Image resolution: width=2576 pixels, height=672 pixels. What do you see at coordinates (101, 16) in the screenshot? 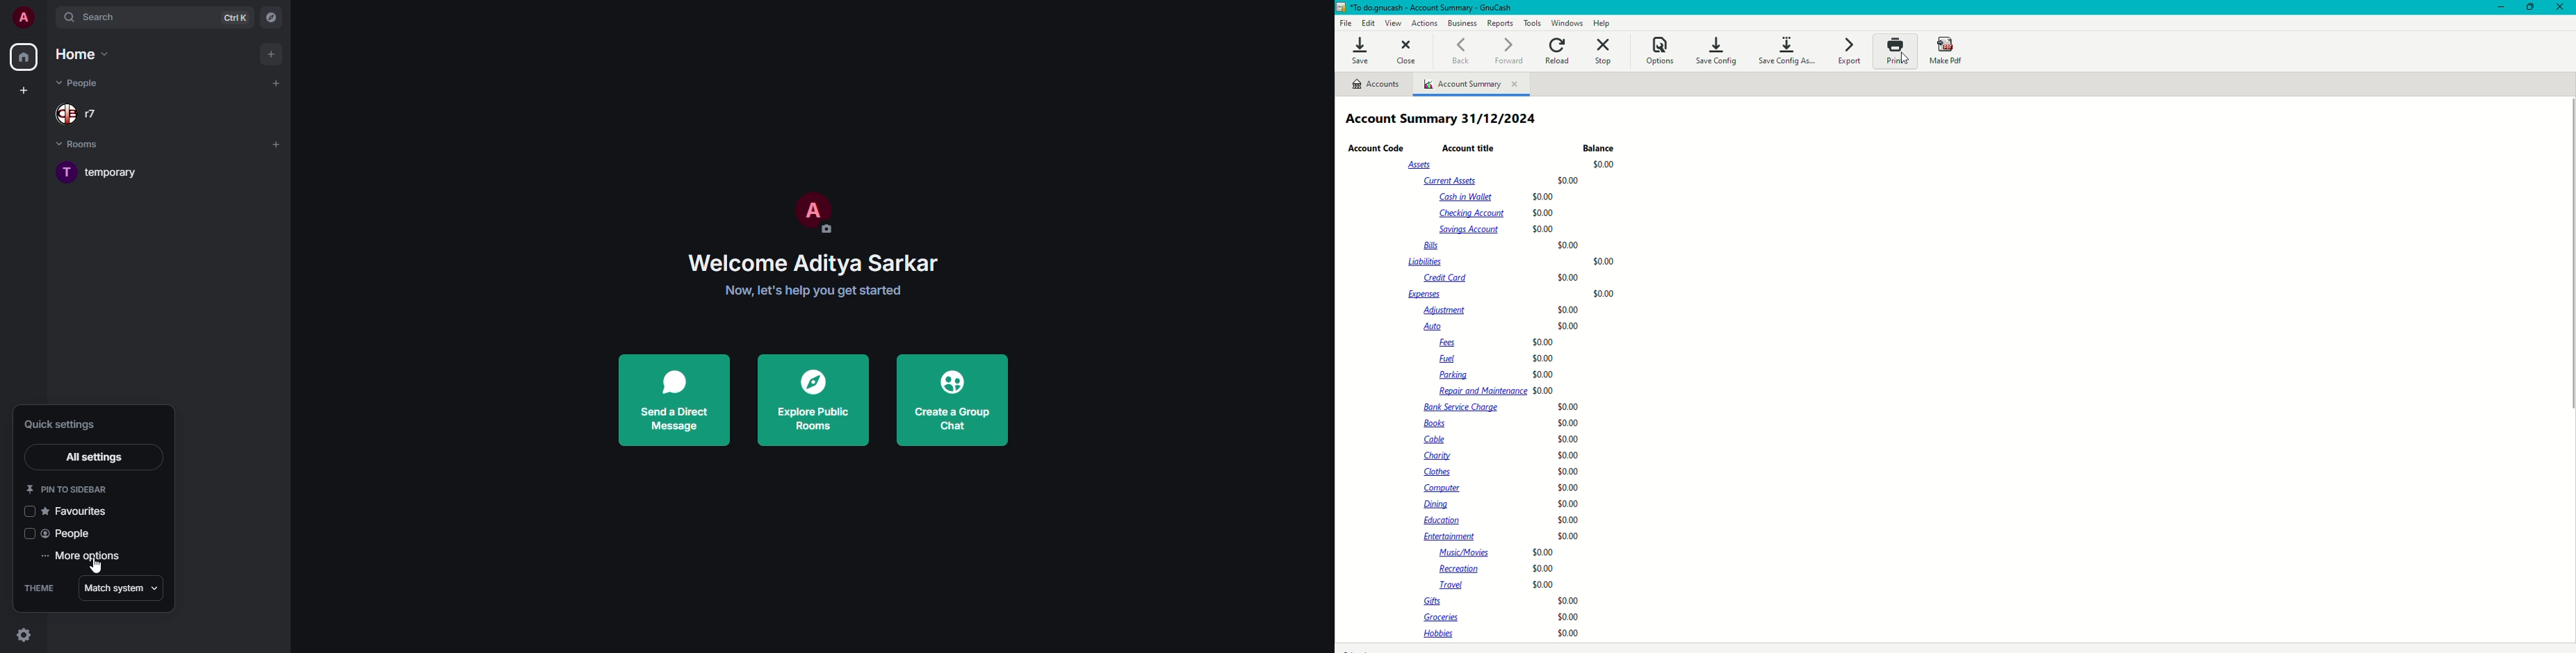
I see `search` at bounding box center [101, 16].